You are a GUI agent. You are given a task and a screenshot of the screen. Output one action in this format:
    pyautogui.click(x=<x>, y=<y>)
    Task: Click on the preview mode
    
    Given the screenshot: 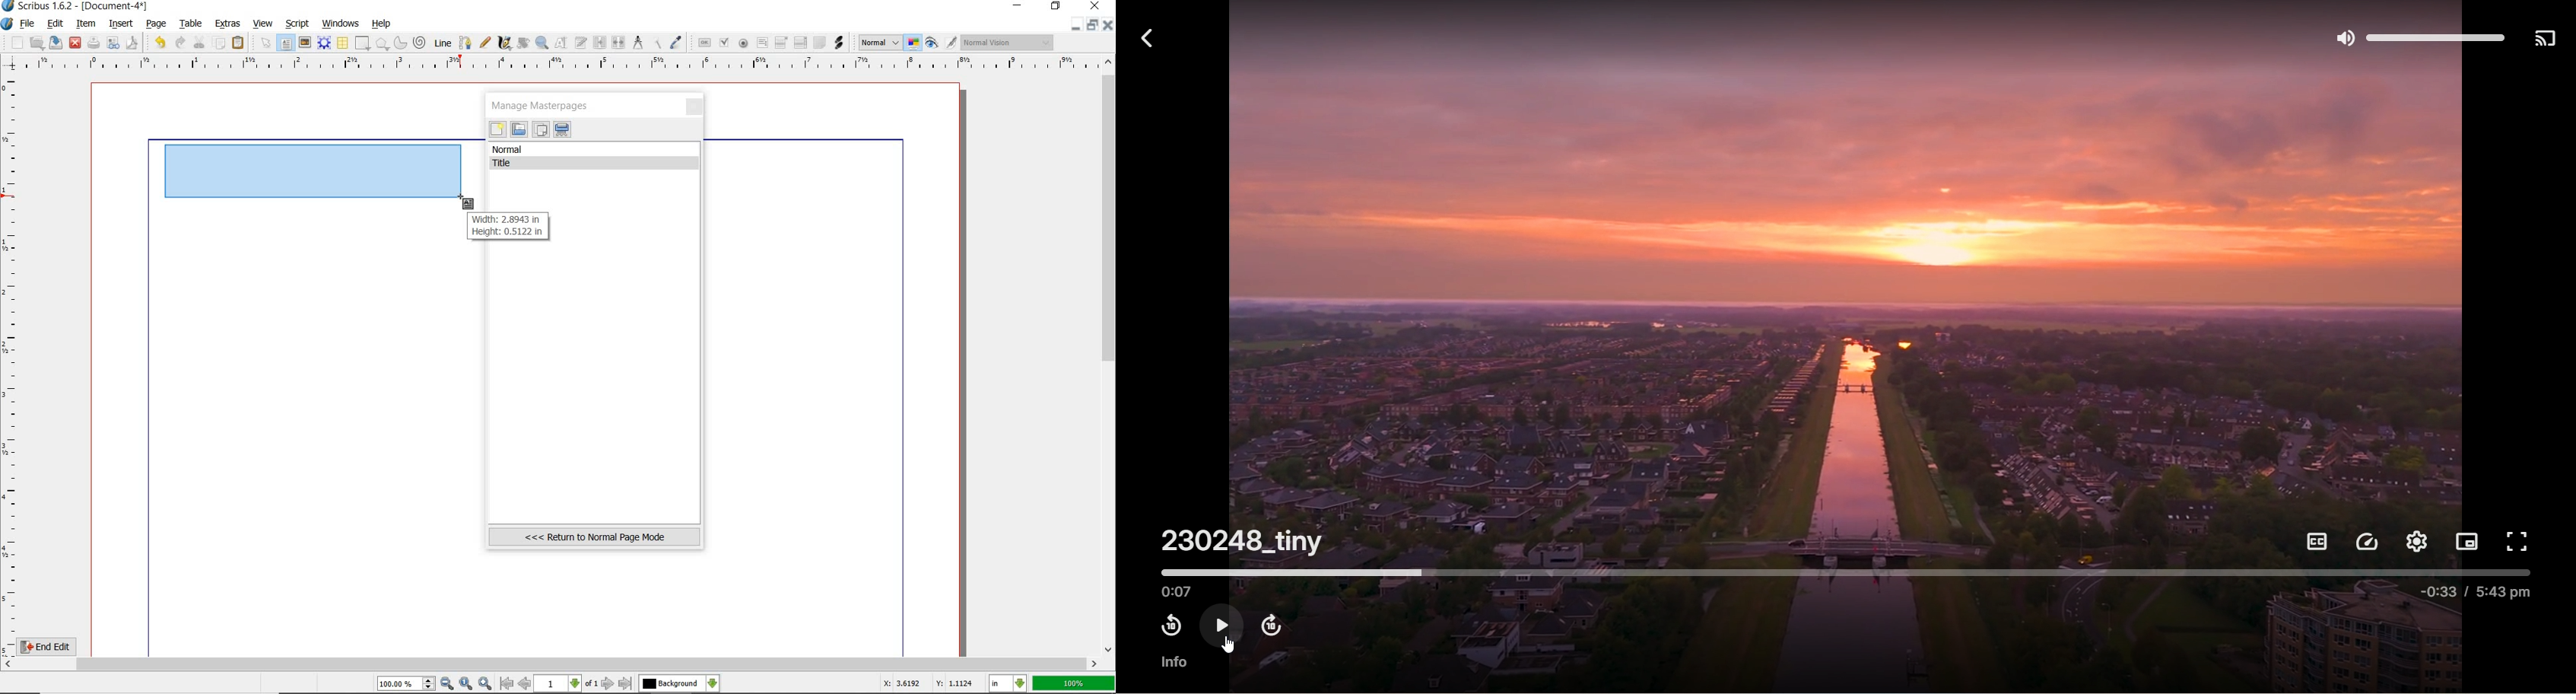 What is the action you would take?
    pyautogui.click(x=942, y=43)
    